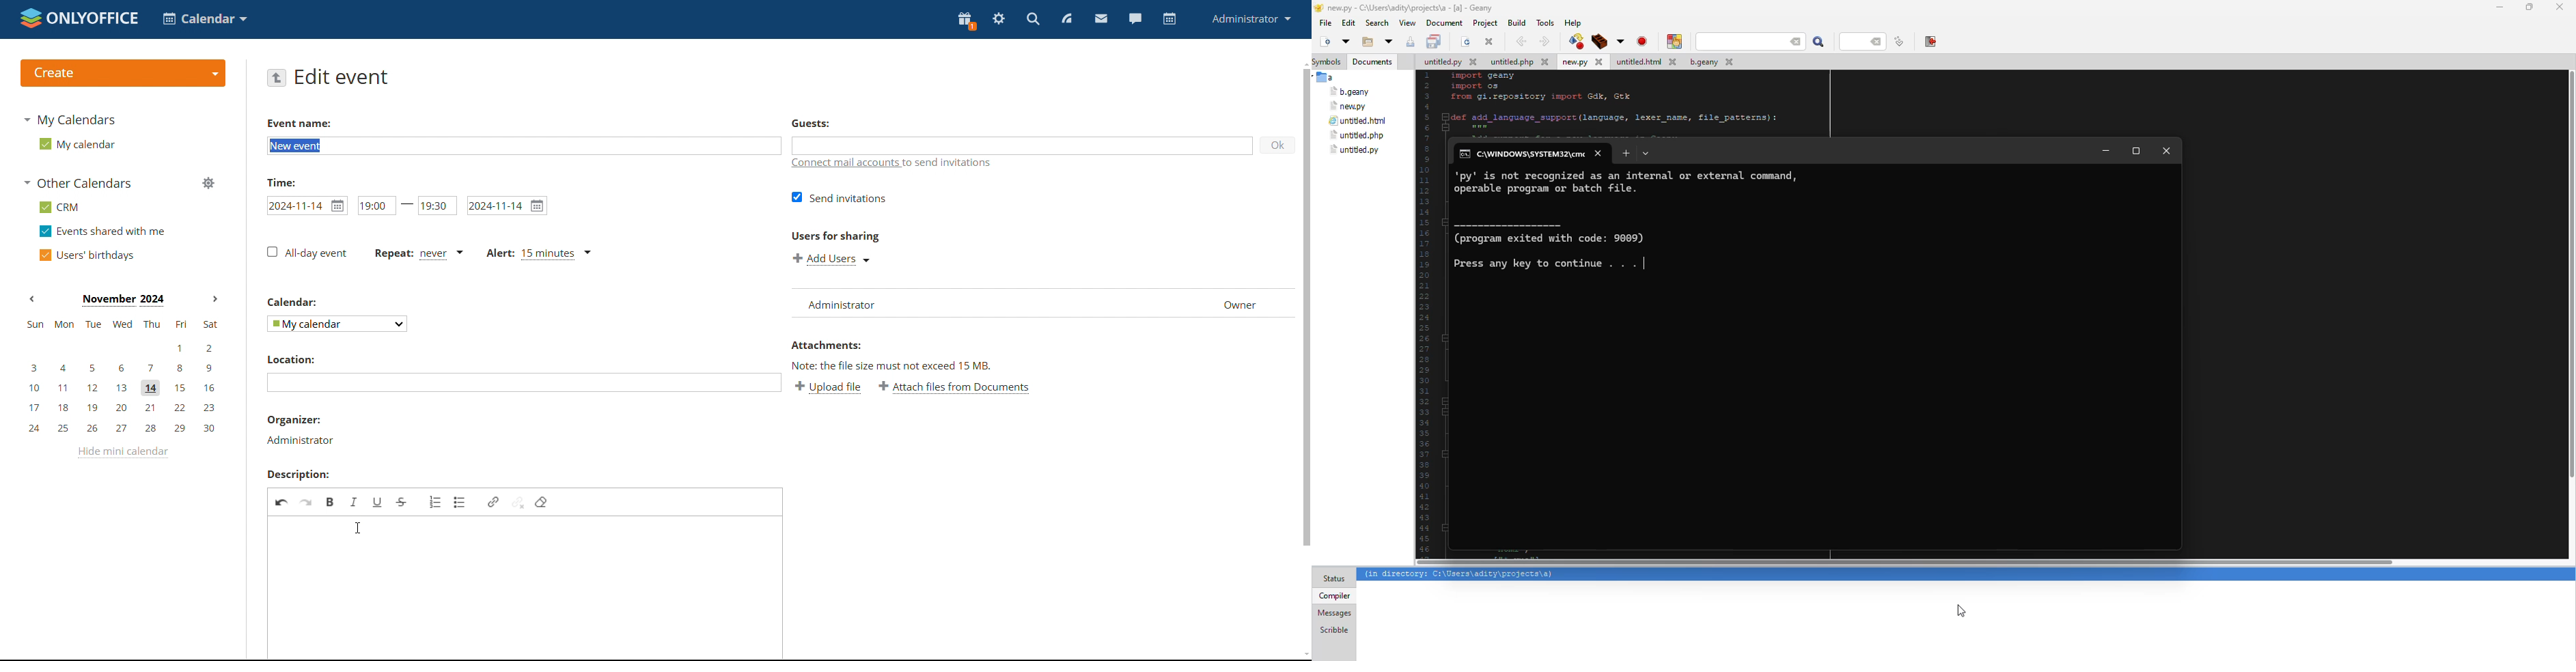 The image size is (2576, 672). What do you see at coordinates (1348, 23) in the screenshot?
I see `edit` at bounding box center [1348, 23].